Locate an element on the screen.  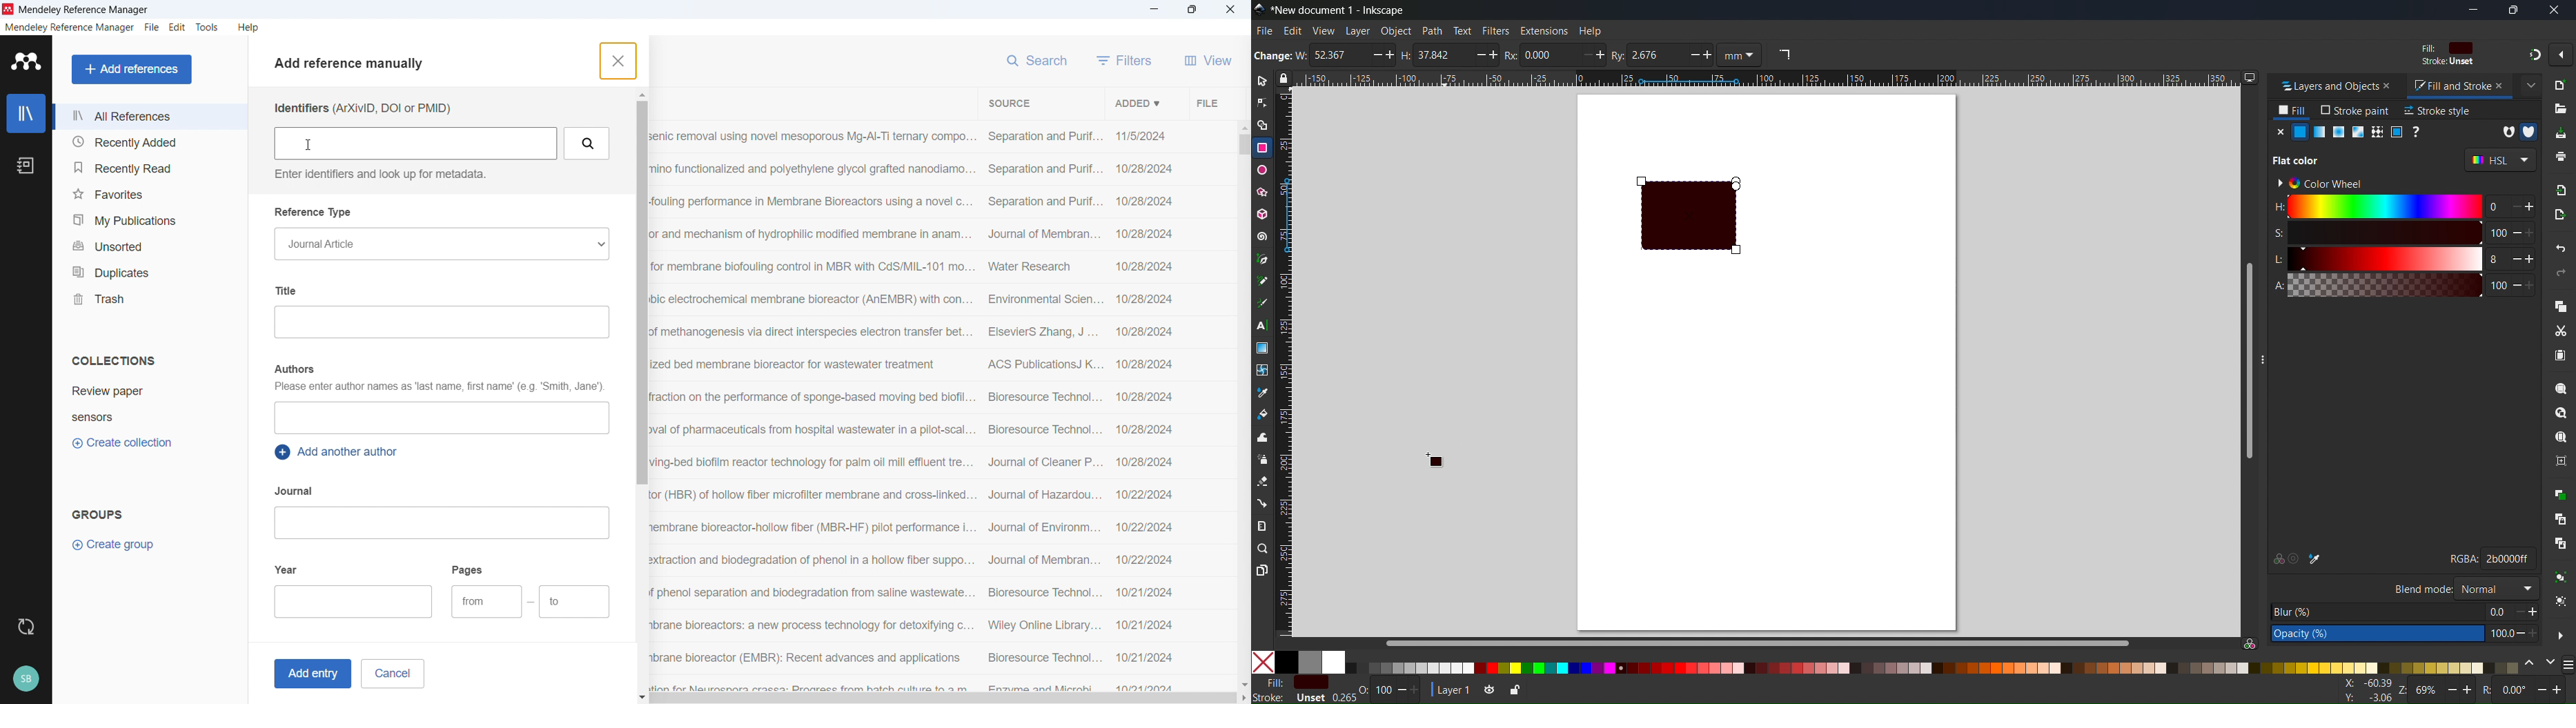
Title is located at coordinates (289, 290).